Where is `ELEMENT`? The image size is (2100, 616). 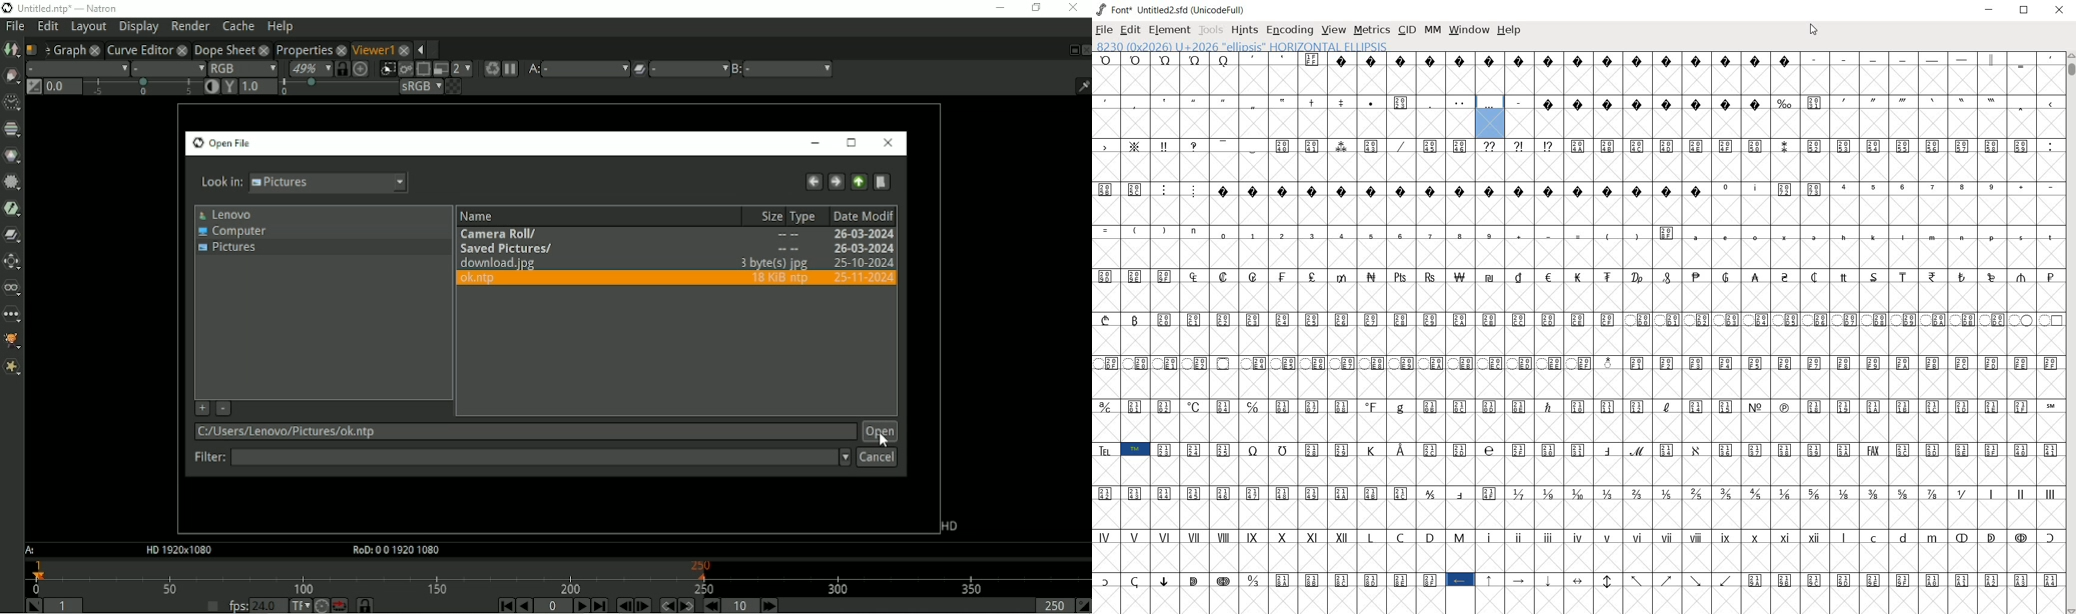
ELEMENT is located at coordinates (1171, 30).